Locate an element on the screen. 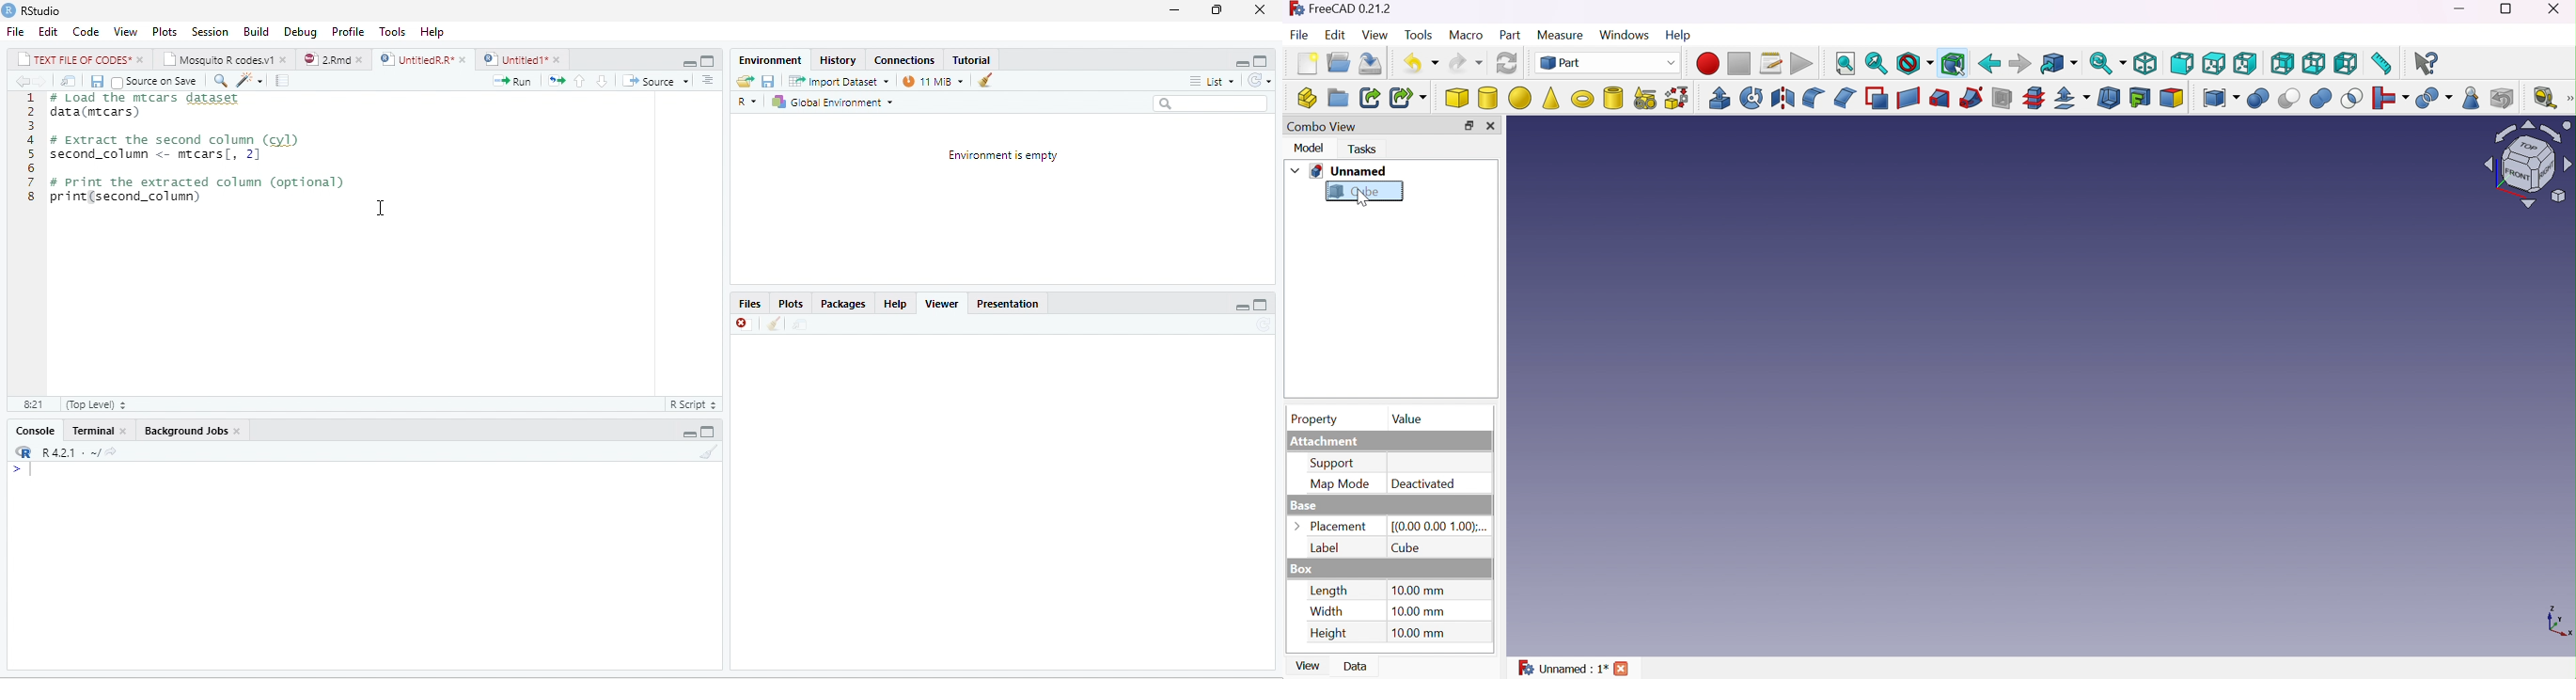  Plots is located at coordinates (794, 304).